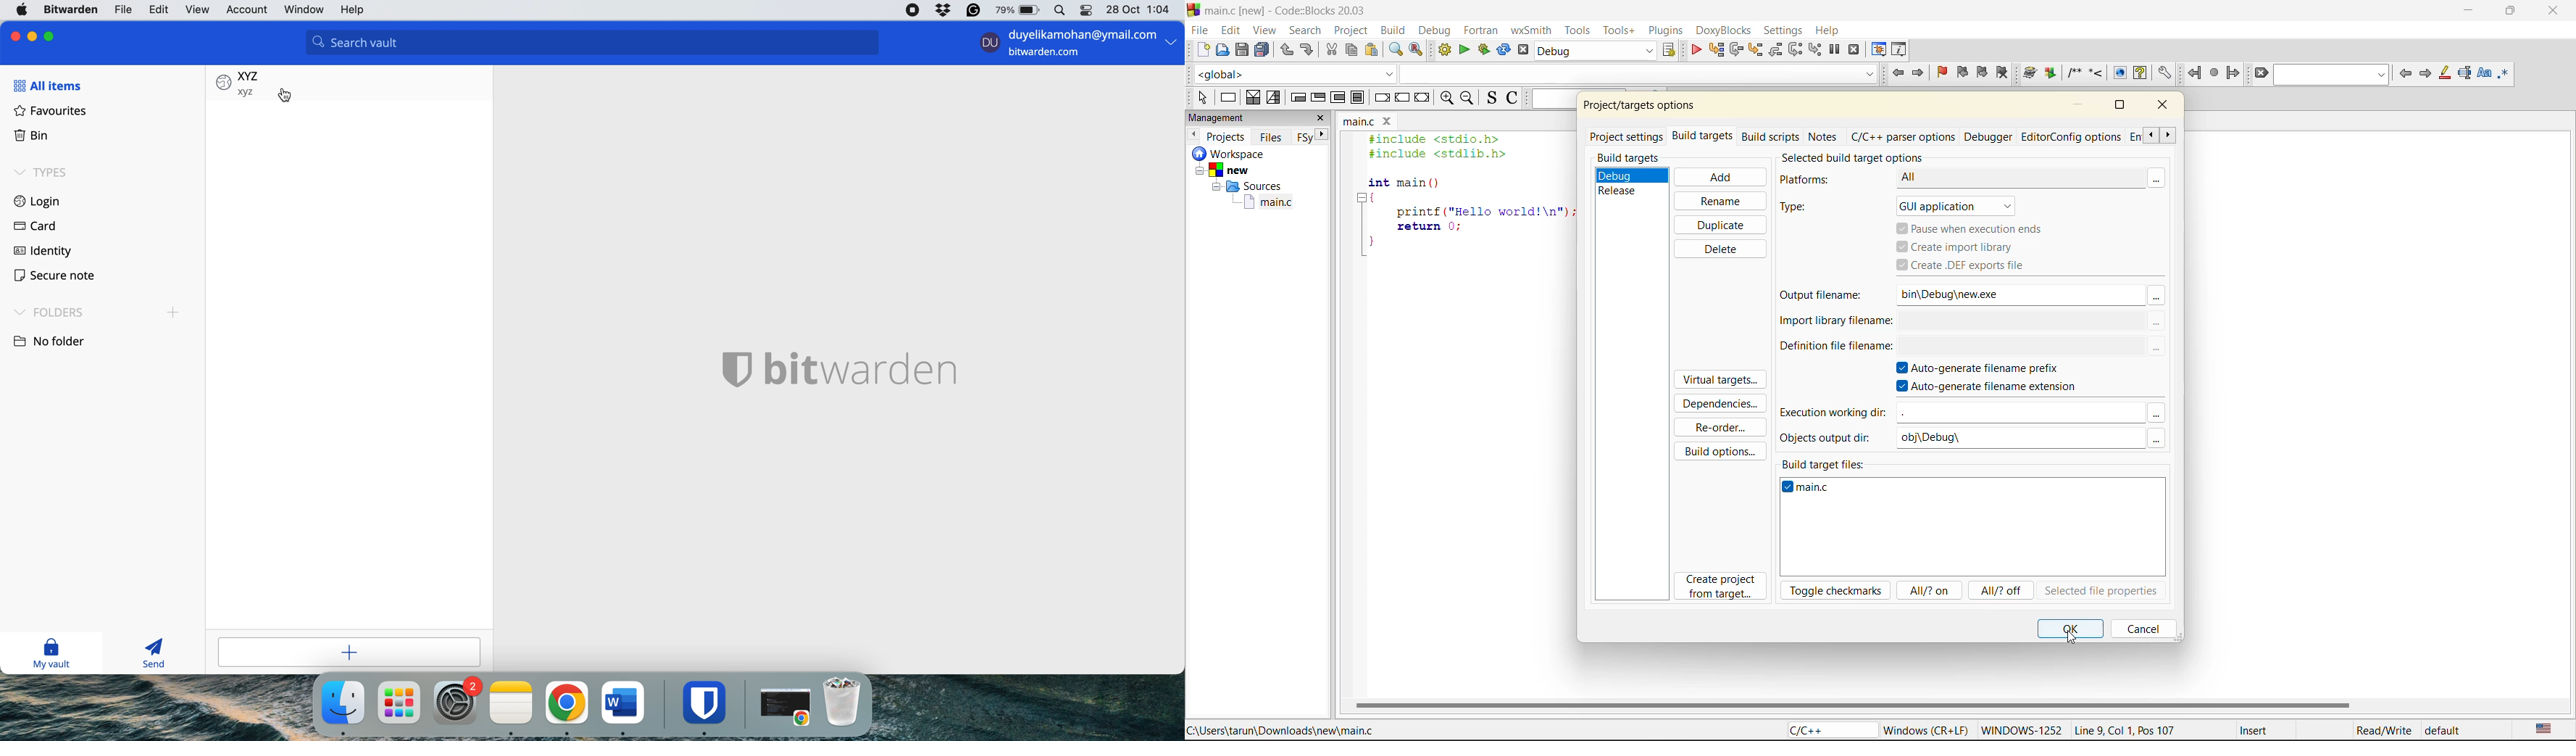 This screenshot has height=756, width=2576. I want to click on match case, so click(2484, 75).